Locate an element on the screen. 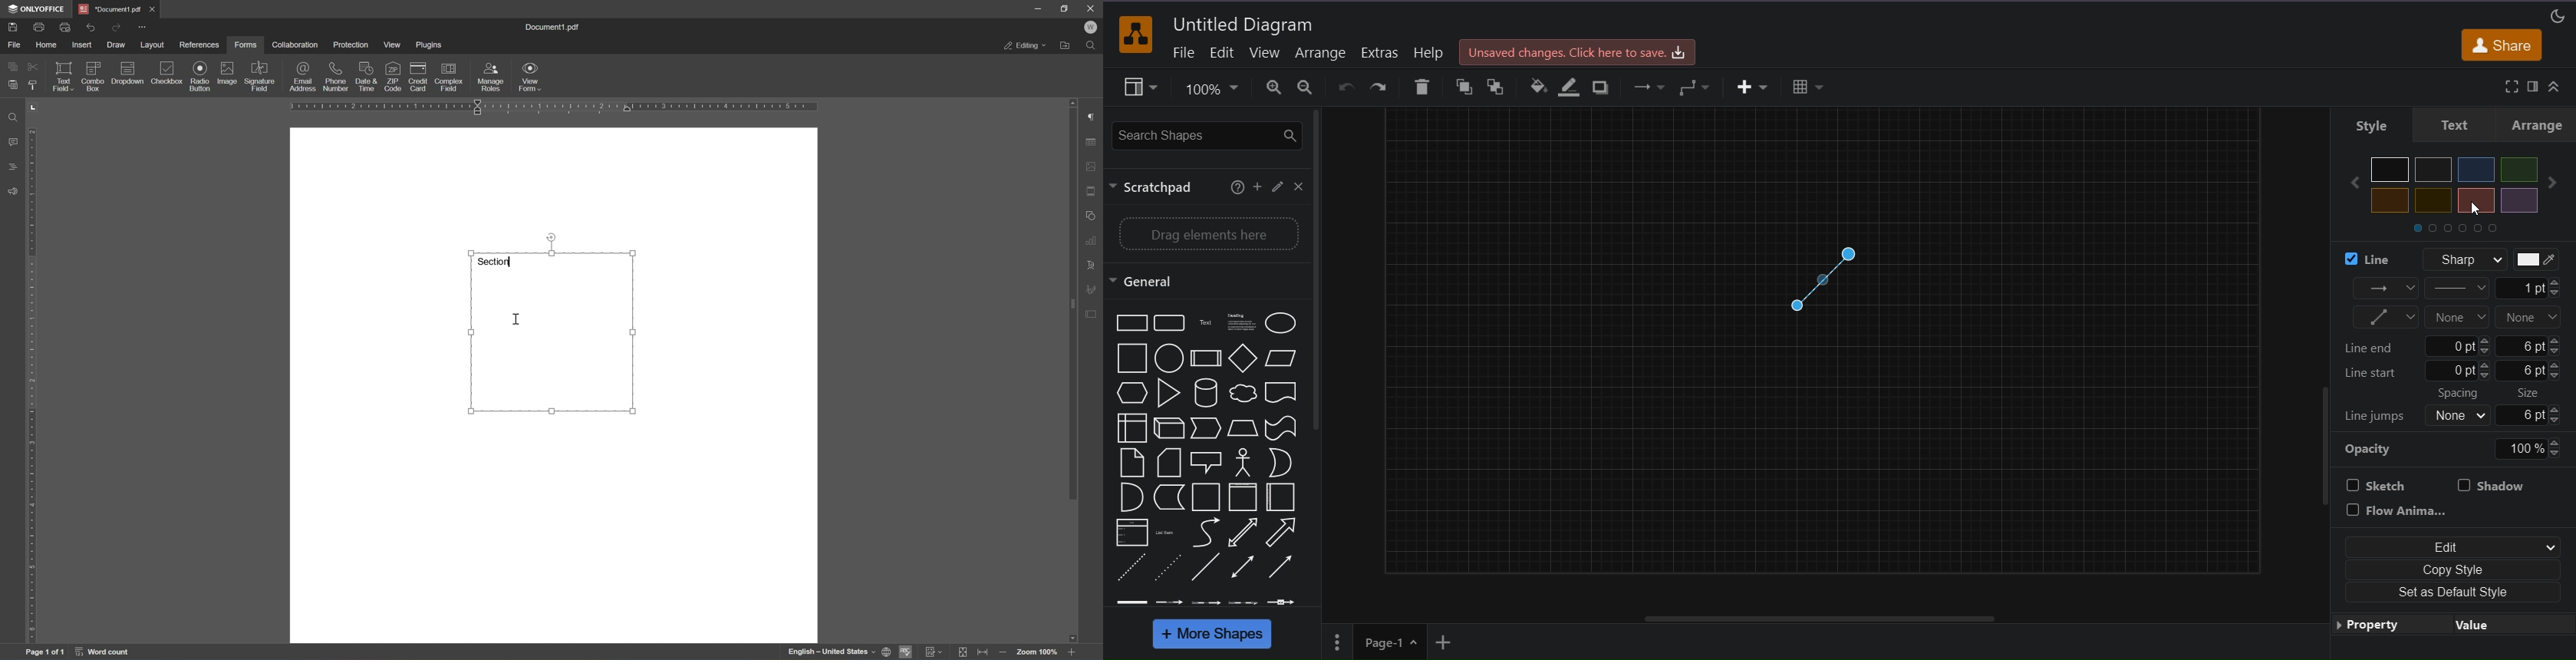 Image resolution: width=2576 pixels, height=672 pixels. edit is located at coordinates (2449, 546).